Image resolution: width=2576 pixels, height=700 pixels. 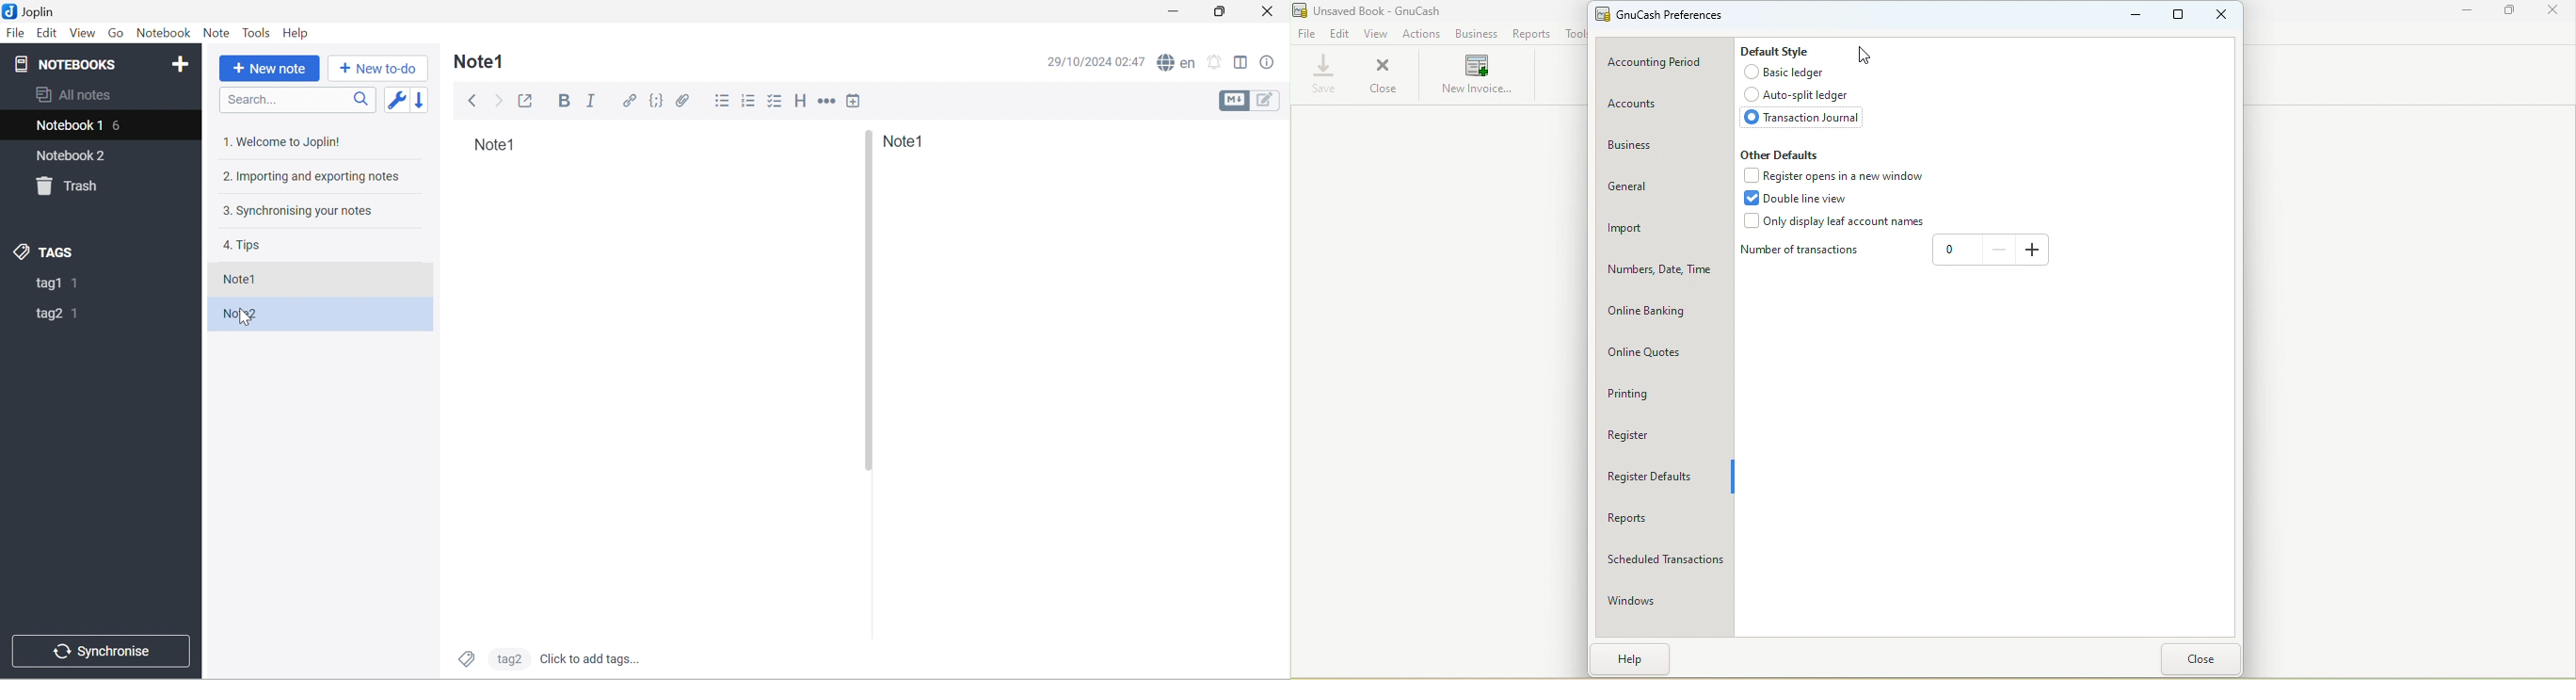 What do you see at coordinates (1220, 13) in the screenshot?
I see `Restore down` at bounding box center [1220, 13].